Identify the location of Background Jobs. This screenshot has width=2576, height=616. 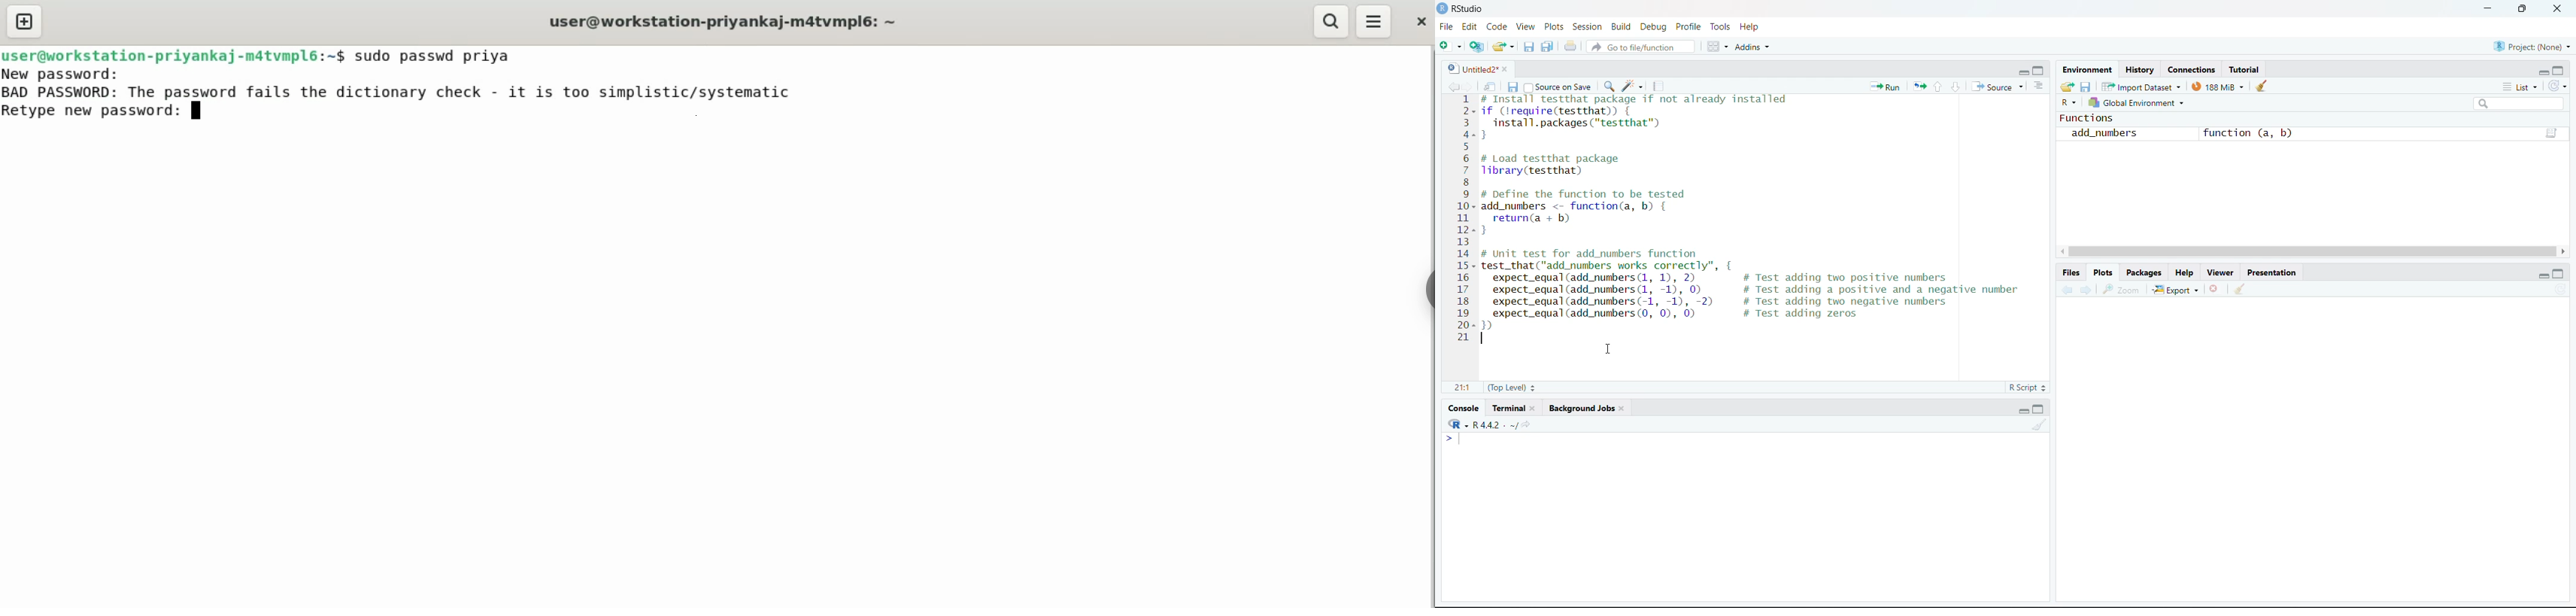
(1581, 407).